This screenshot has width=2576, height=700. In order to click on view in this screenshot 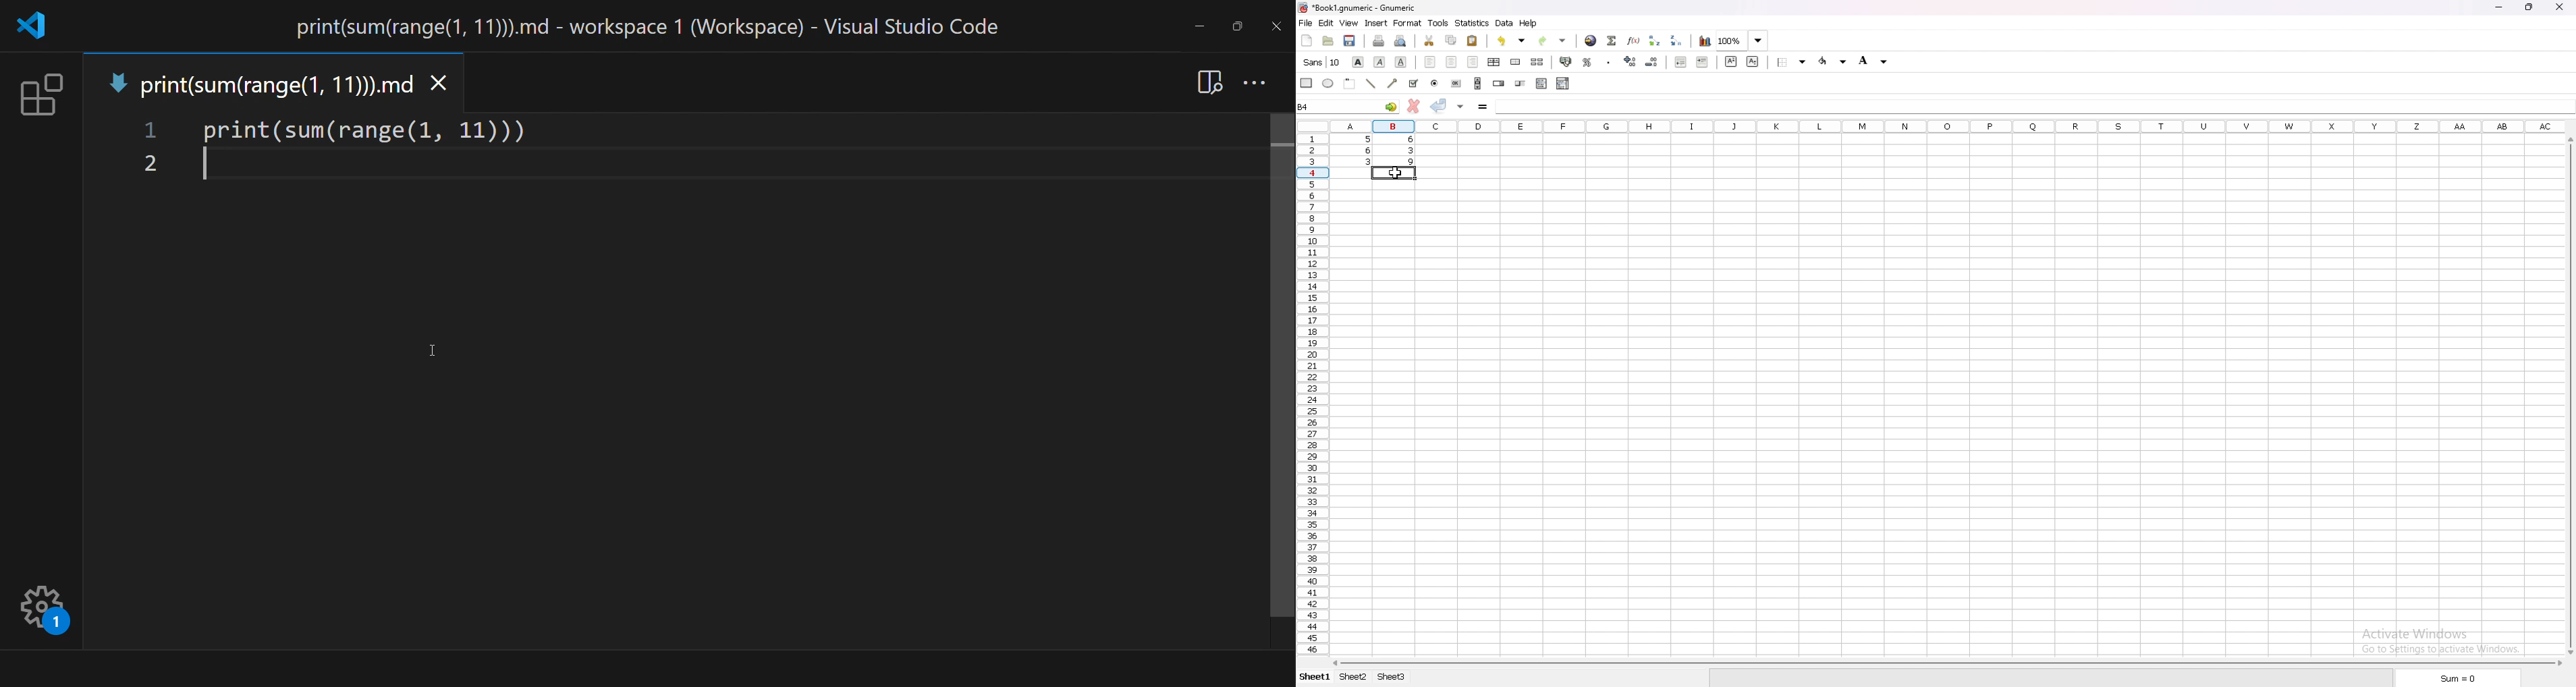, I will do `click(1349, 23)`.